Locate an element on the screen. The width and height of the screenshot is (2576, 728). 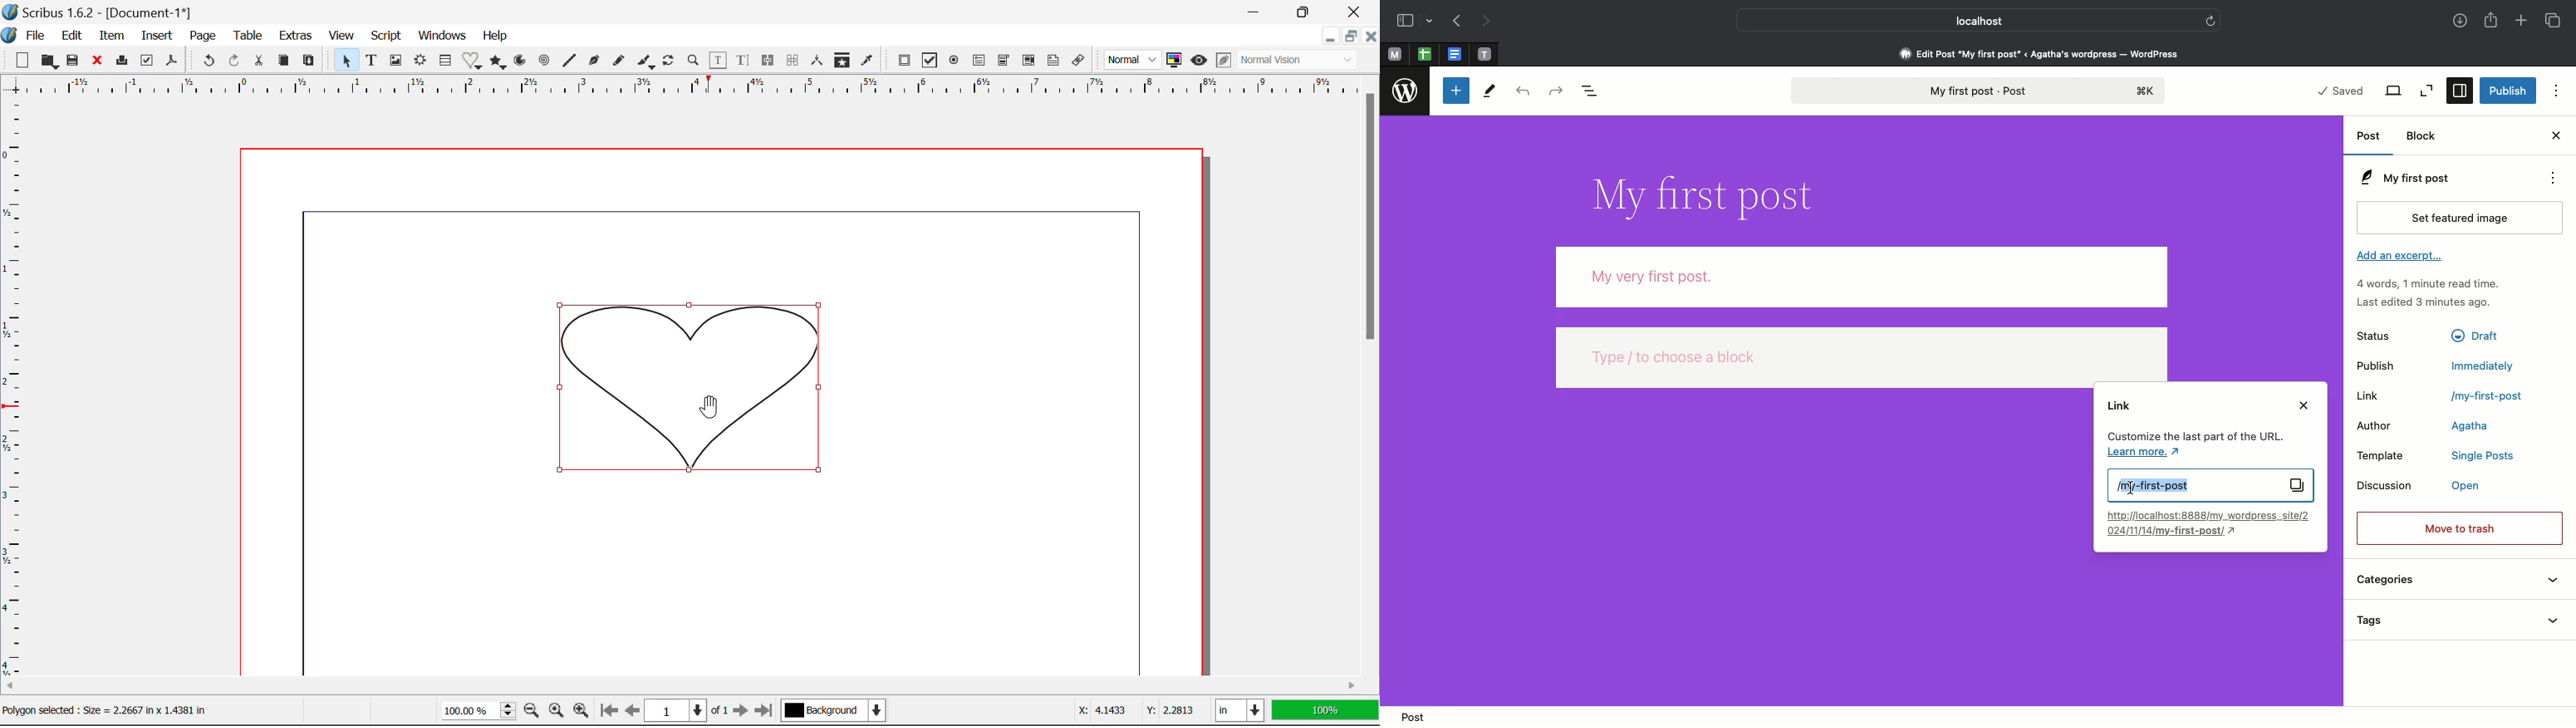
Insert is located at coordinates (155, 36).